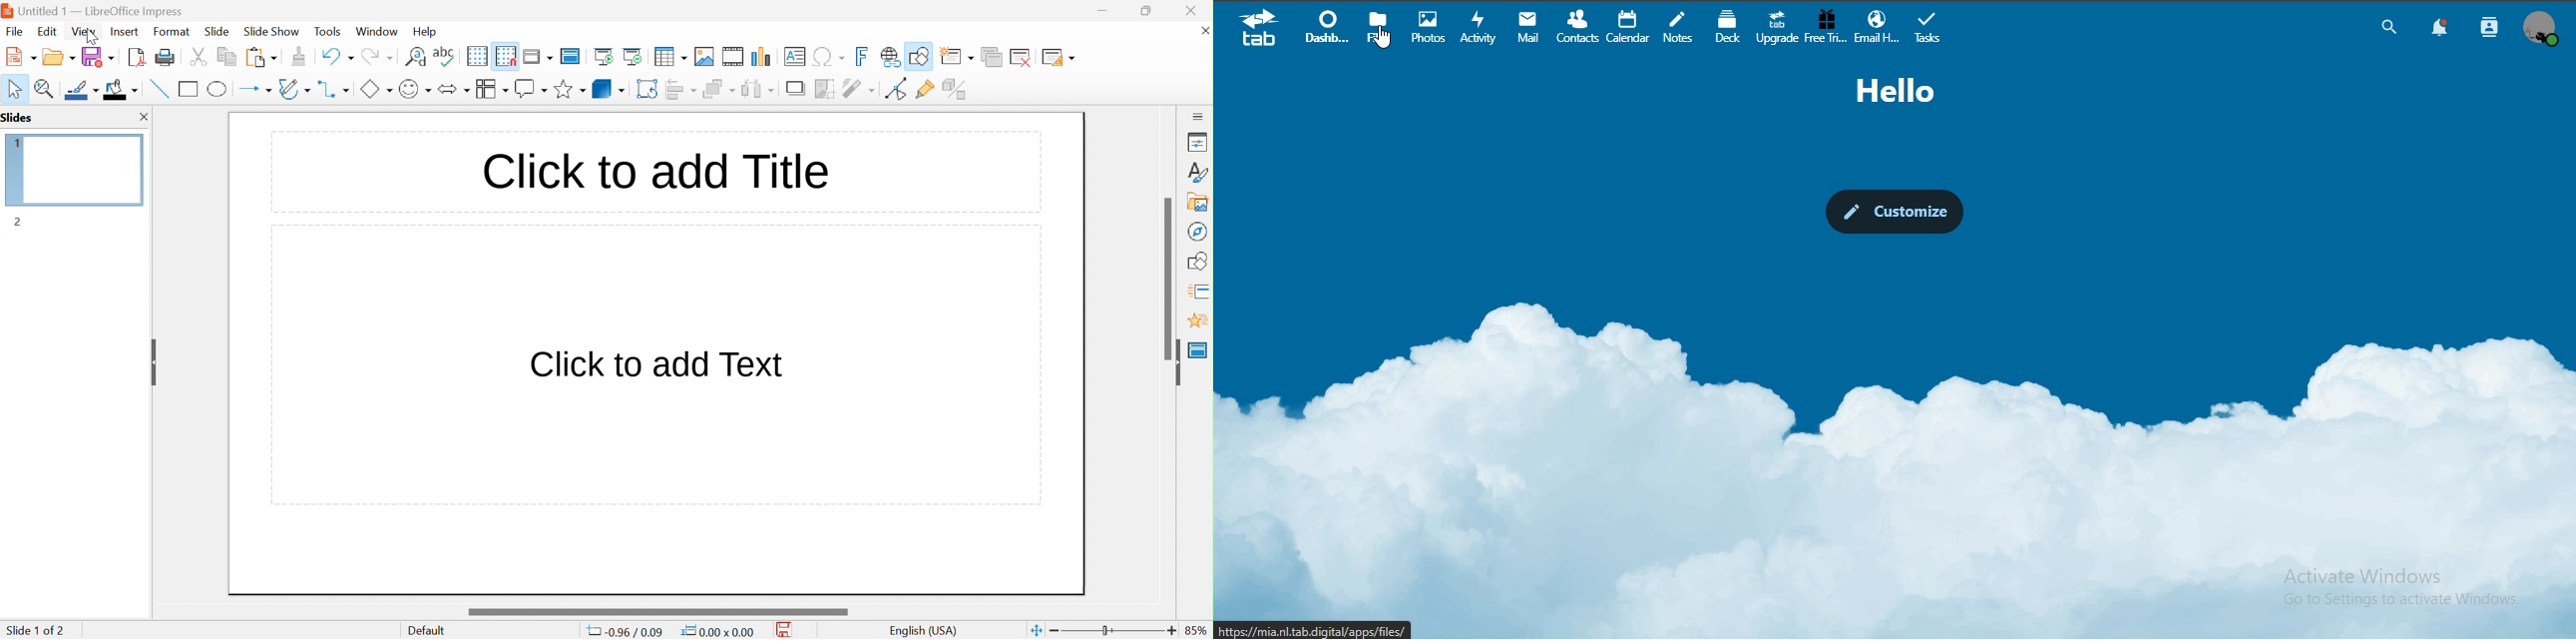 Image resolution: width=2576 pixels, height=644 pixels. I want to click on untitled 1 - LibreOffice Impress, so click(93, 10).